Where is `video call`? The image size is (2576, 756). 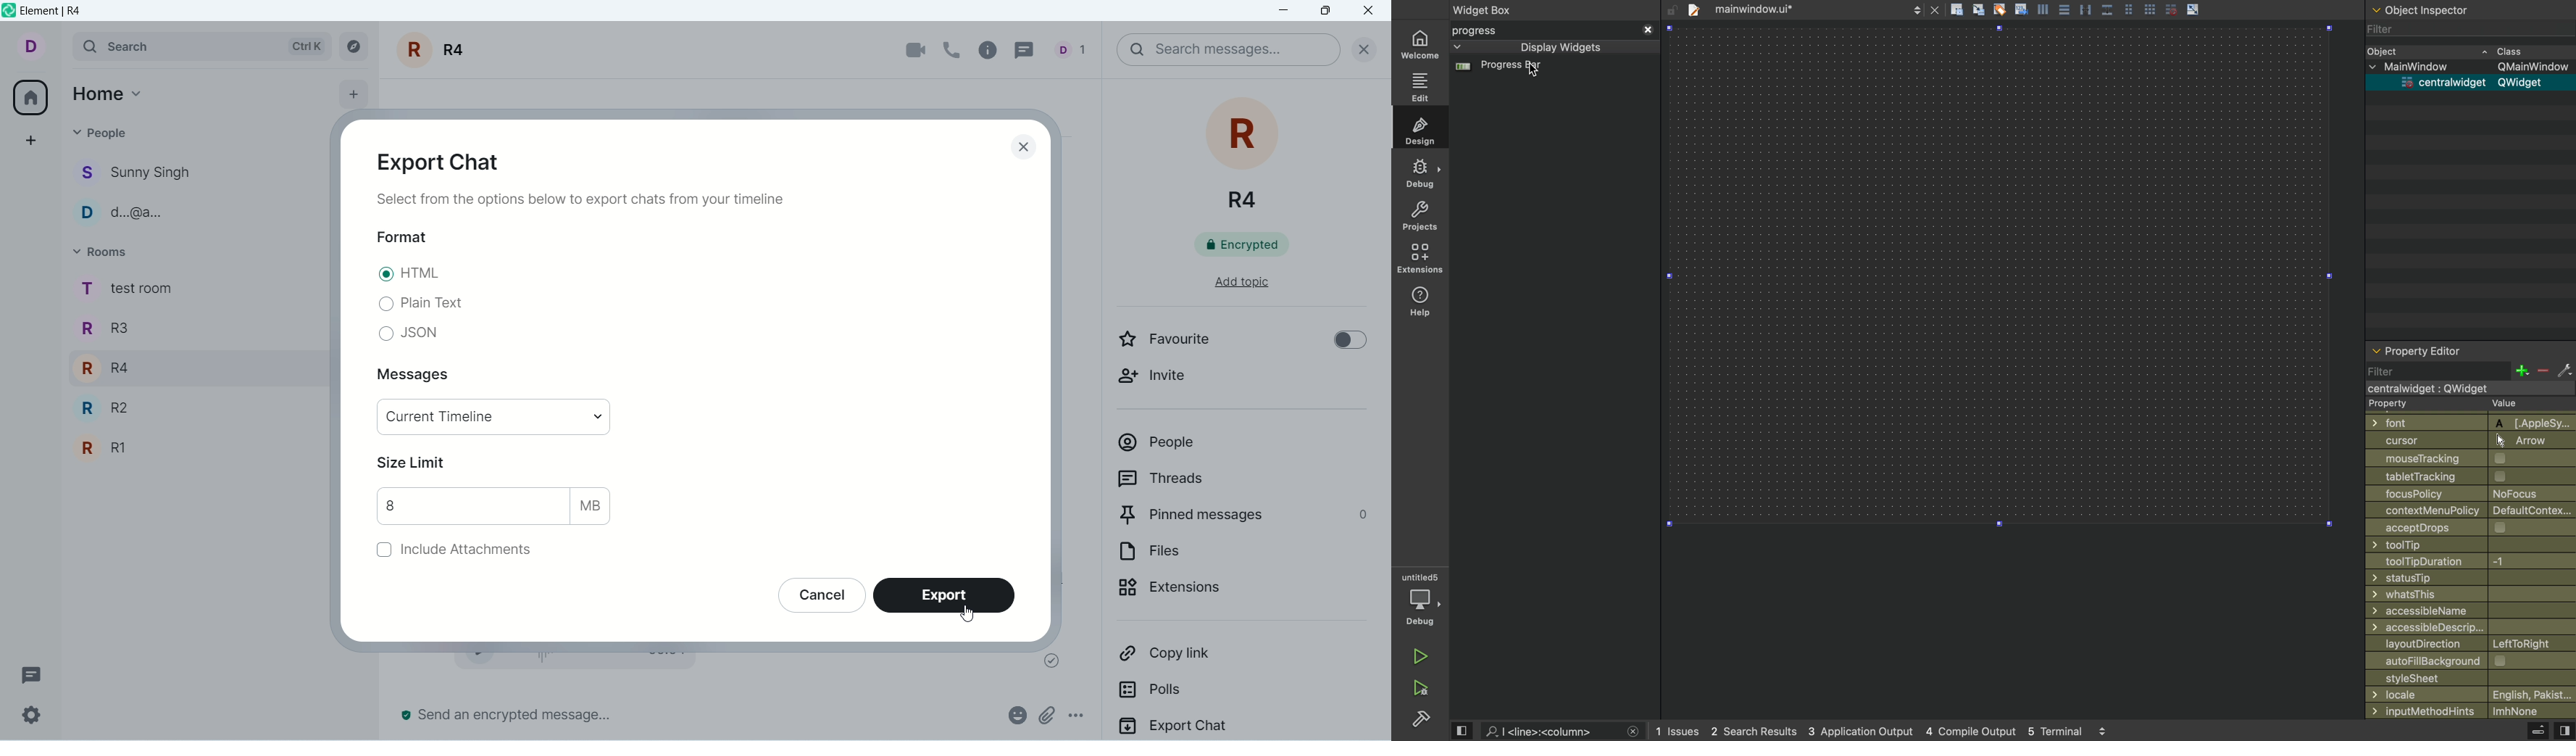
video call is located at coordinates (907, 51).